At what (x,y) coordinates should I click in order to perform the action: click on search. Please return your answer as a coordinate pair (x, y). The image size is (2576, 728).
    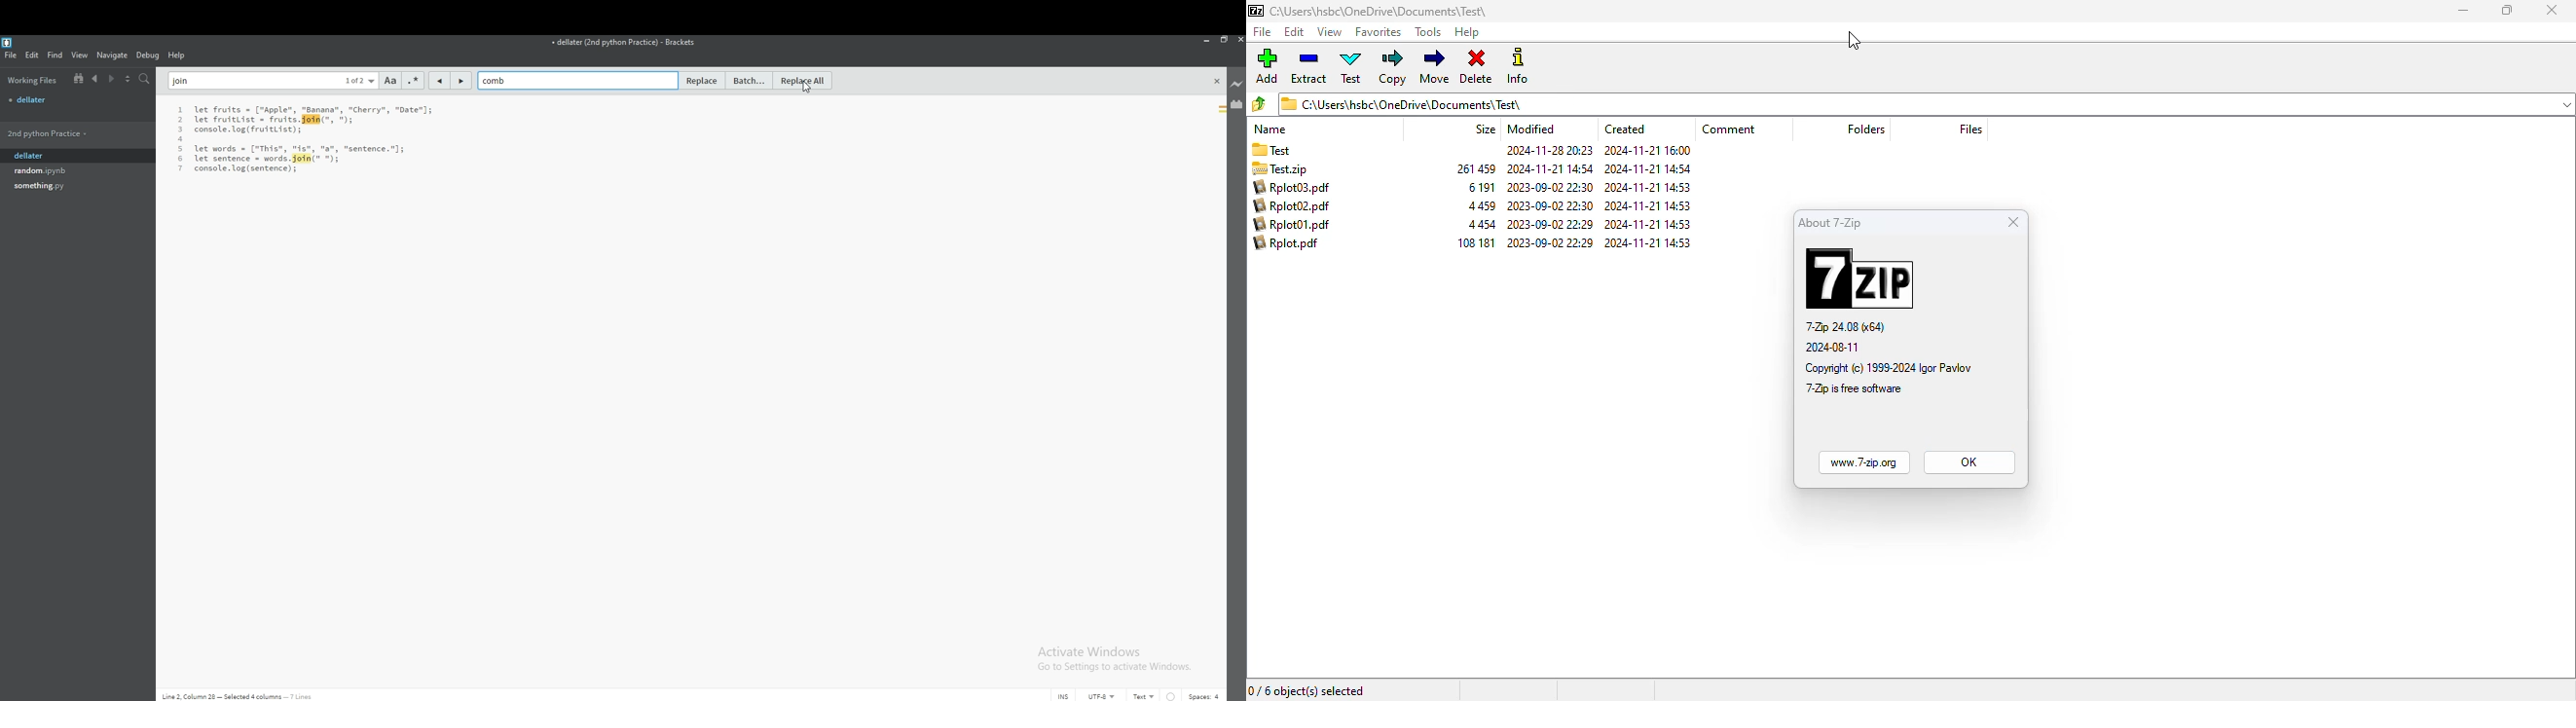
    Looking at the image, I should click on (145, 79).